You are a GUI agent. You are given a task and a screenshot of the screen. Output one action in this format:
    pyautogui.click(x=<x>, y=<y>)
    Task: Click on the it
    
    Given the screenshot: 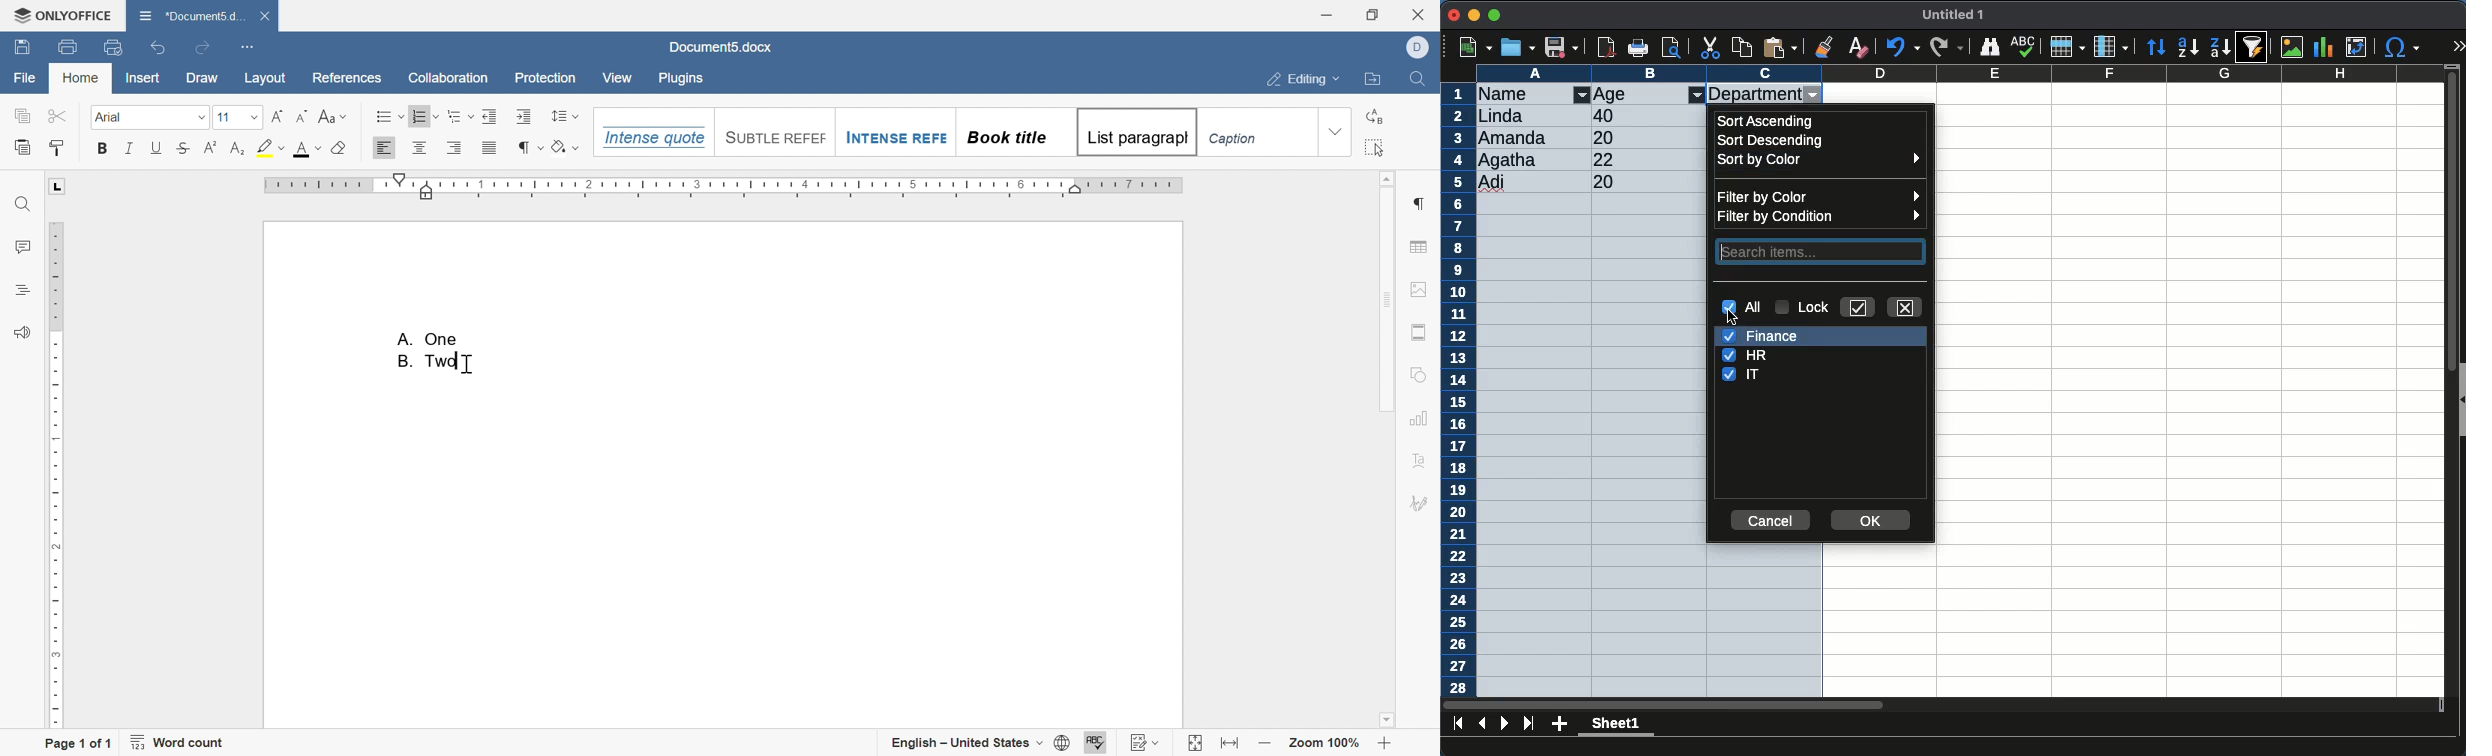 What is the action you would take?
    pyautogui.click(x=1743, y=375)
    